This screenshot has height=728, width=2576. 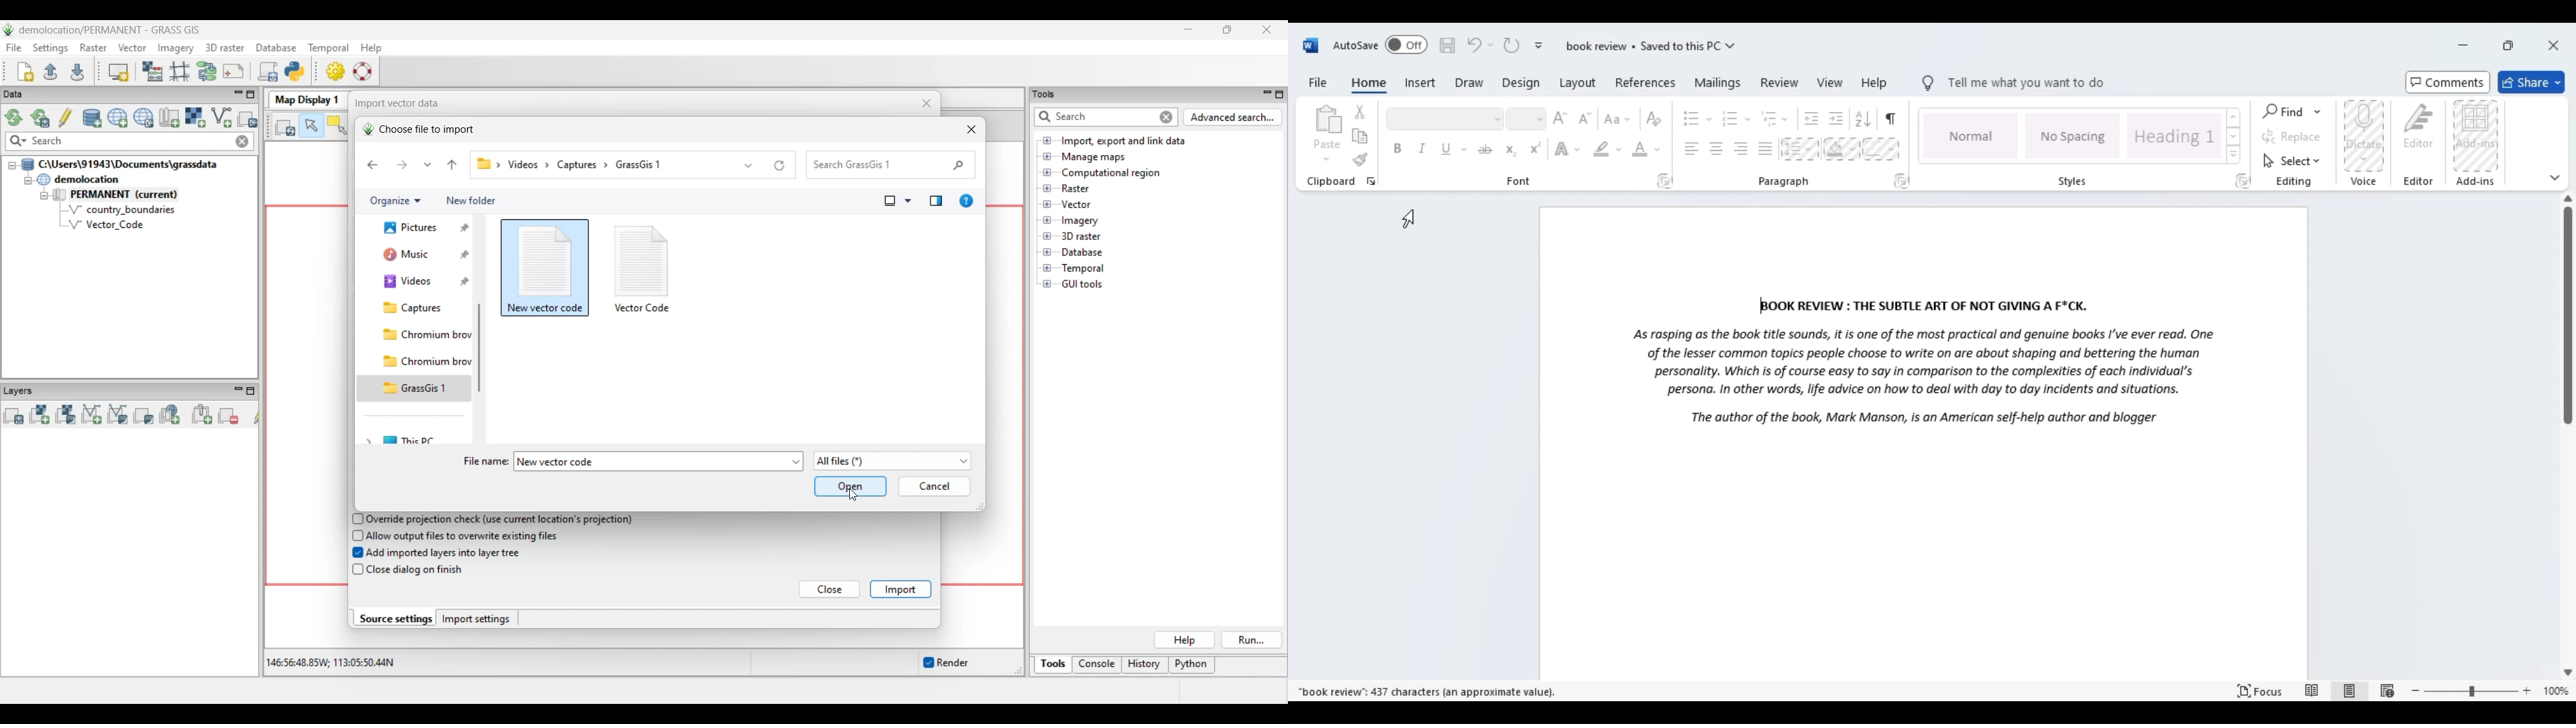 I want to click on Draw, so click(x=1467, y=84).